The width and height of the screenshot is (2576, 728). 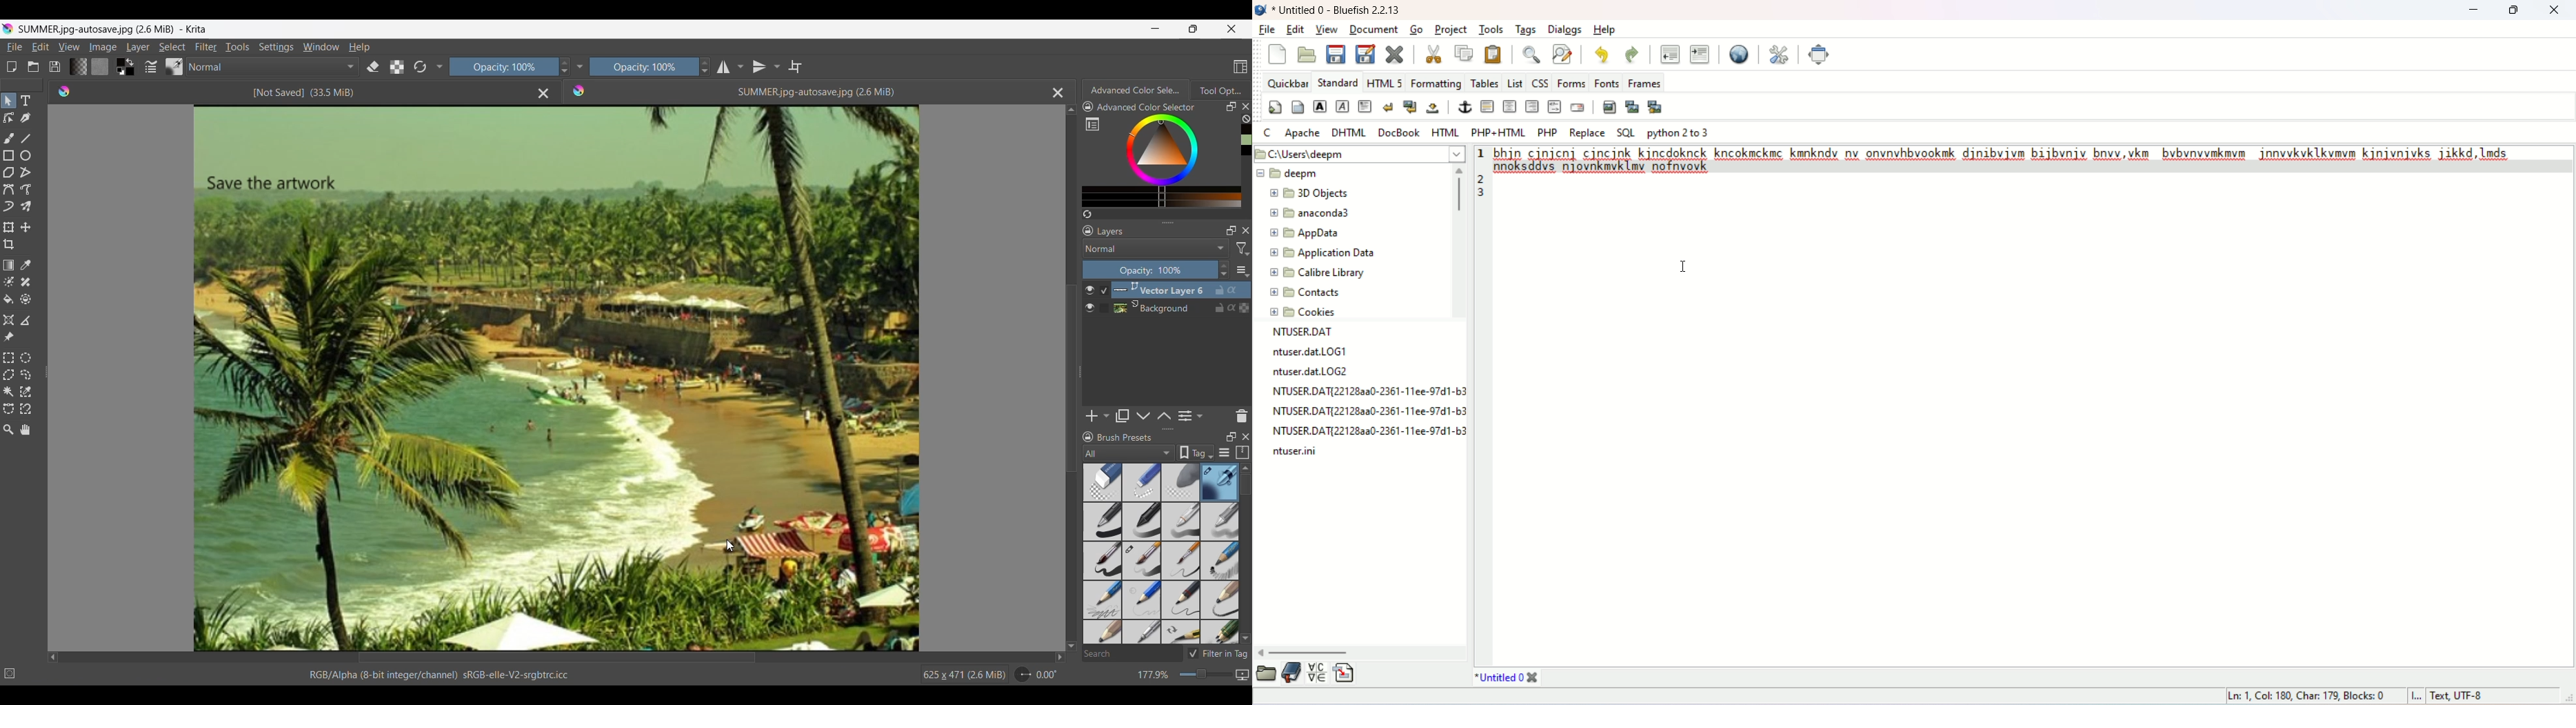 I want to click on Image/Artwork space, so click(x=552, y=376).